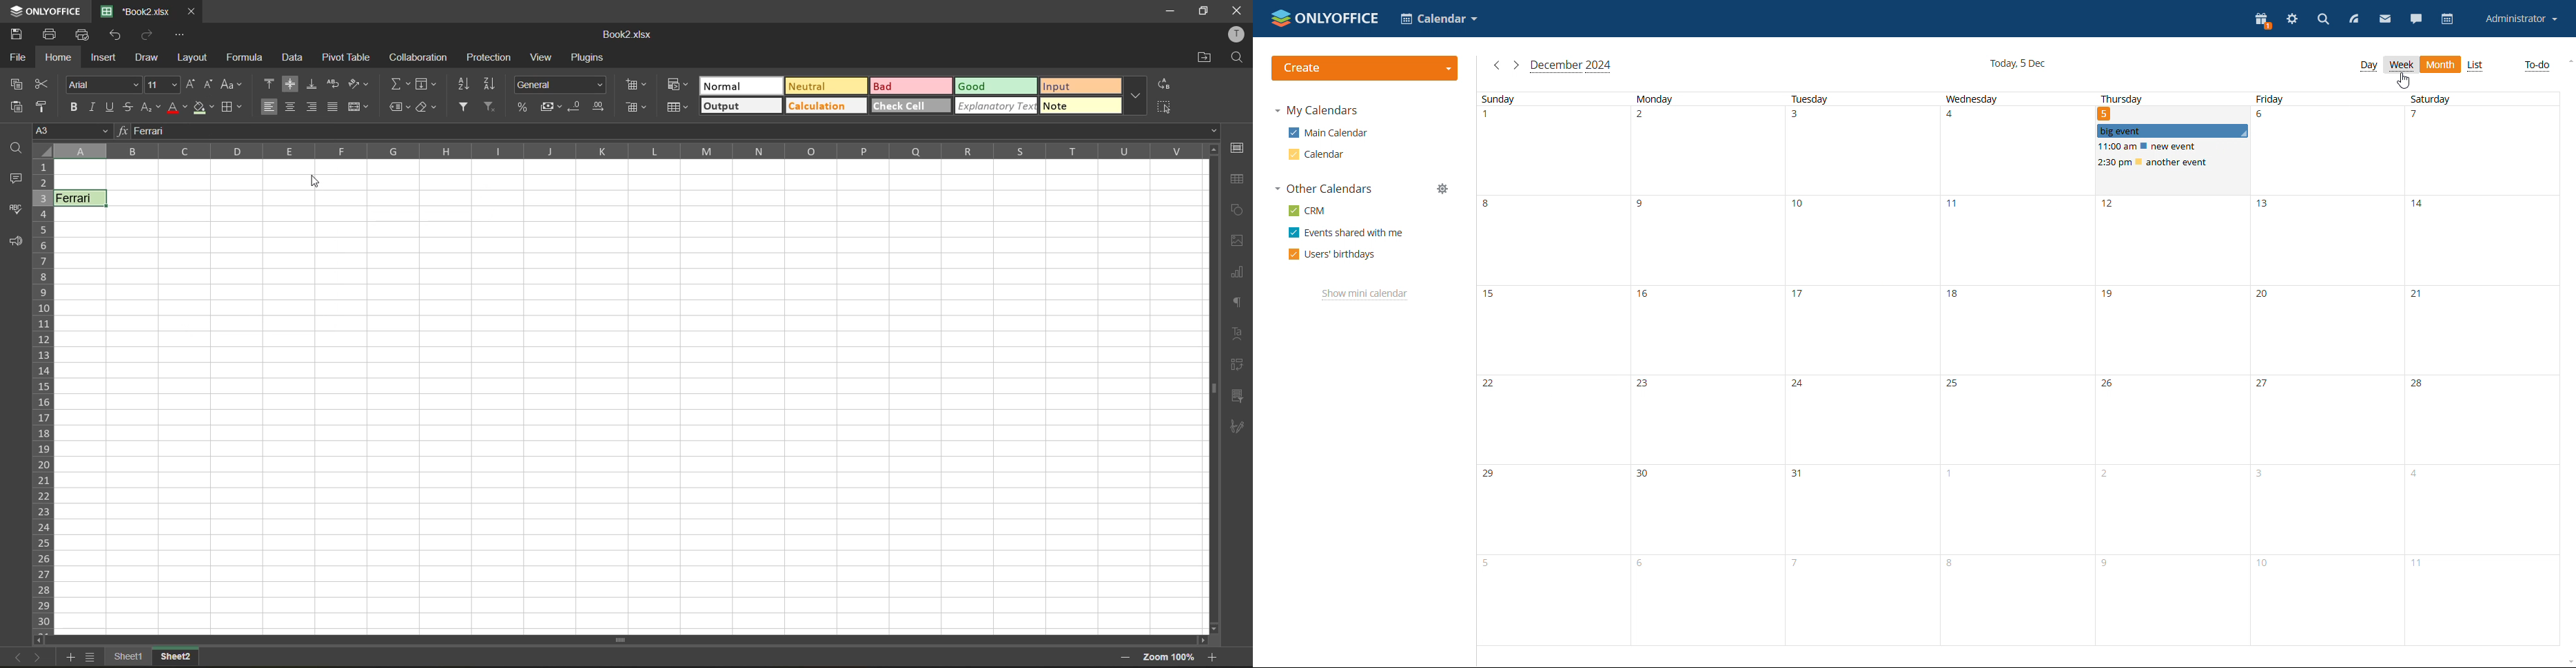 The height and width of the screenshot is (672, 2576). What do you see at coordinates (129, 107) in the screenshot?
I see `strikethrough` at bounding box center [129, 107].